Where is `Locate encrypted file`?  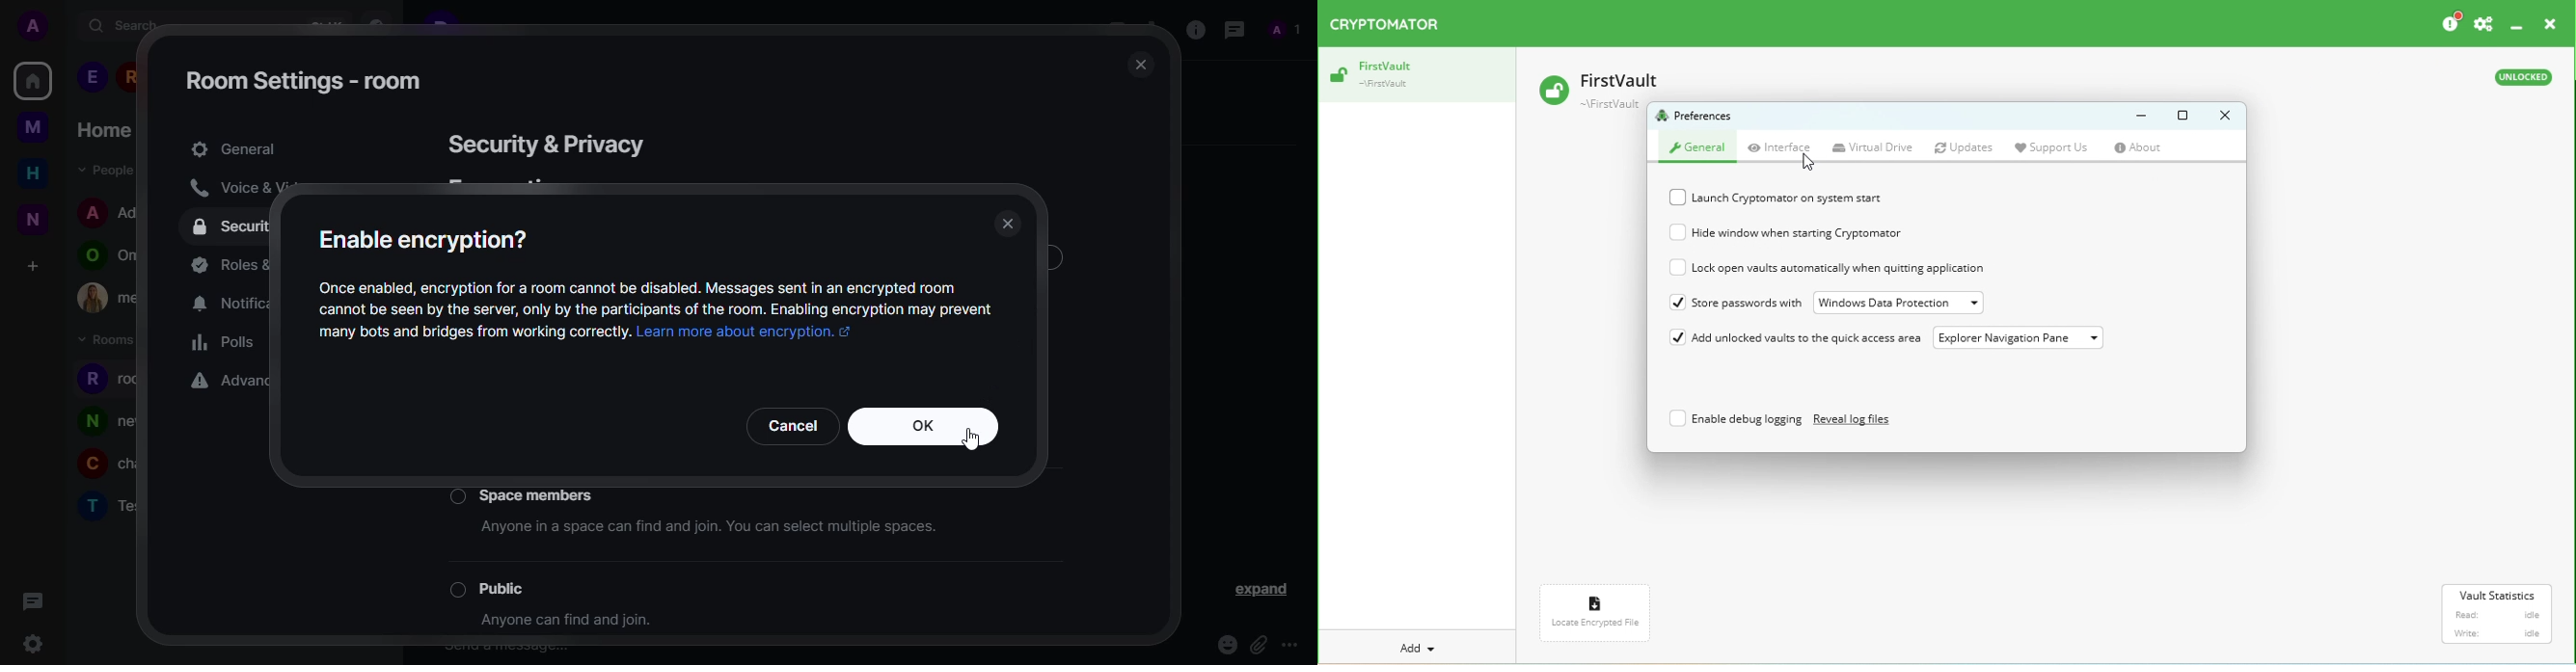
Locate encrypted file is located at coordinates (1599, 617).